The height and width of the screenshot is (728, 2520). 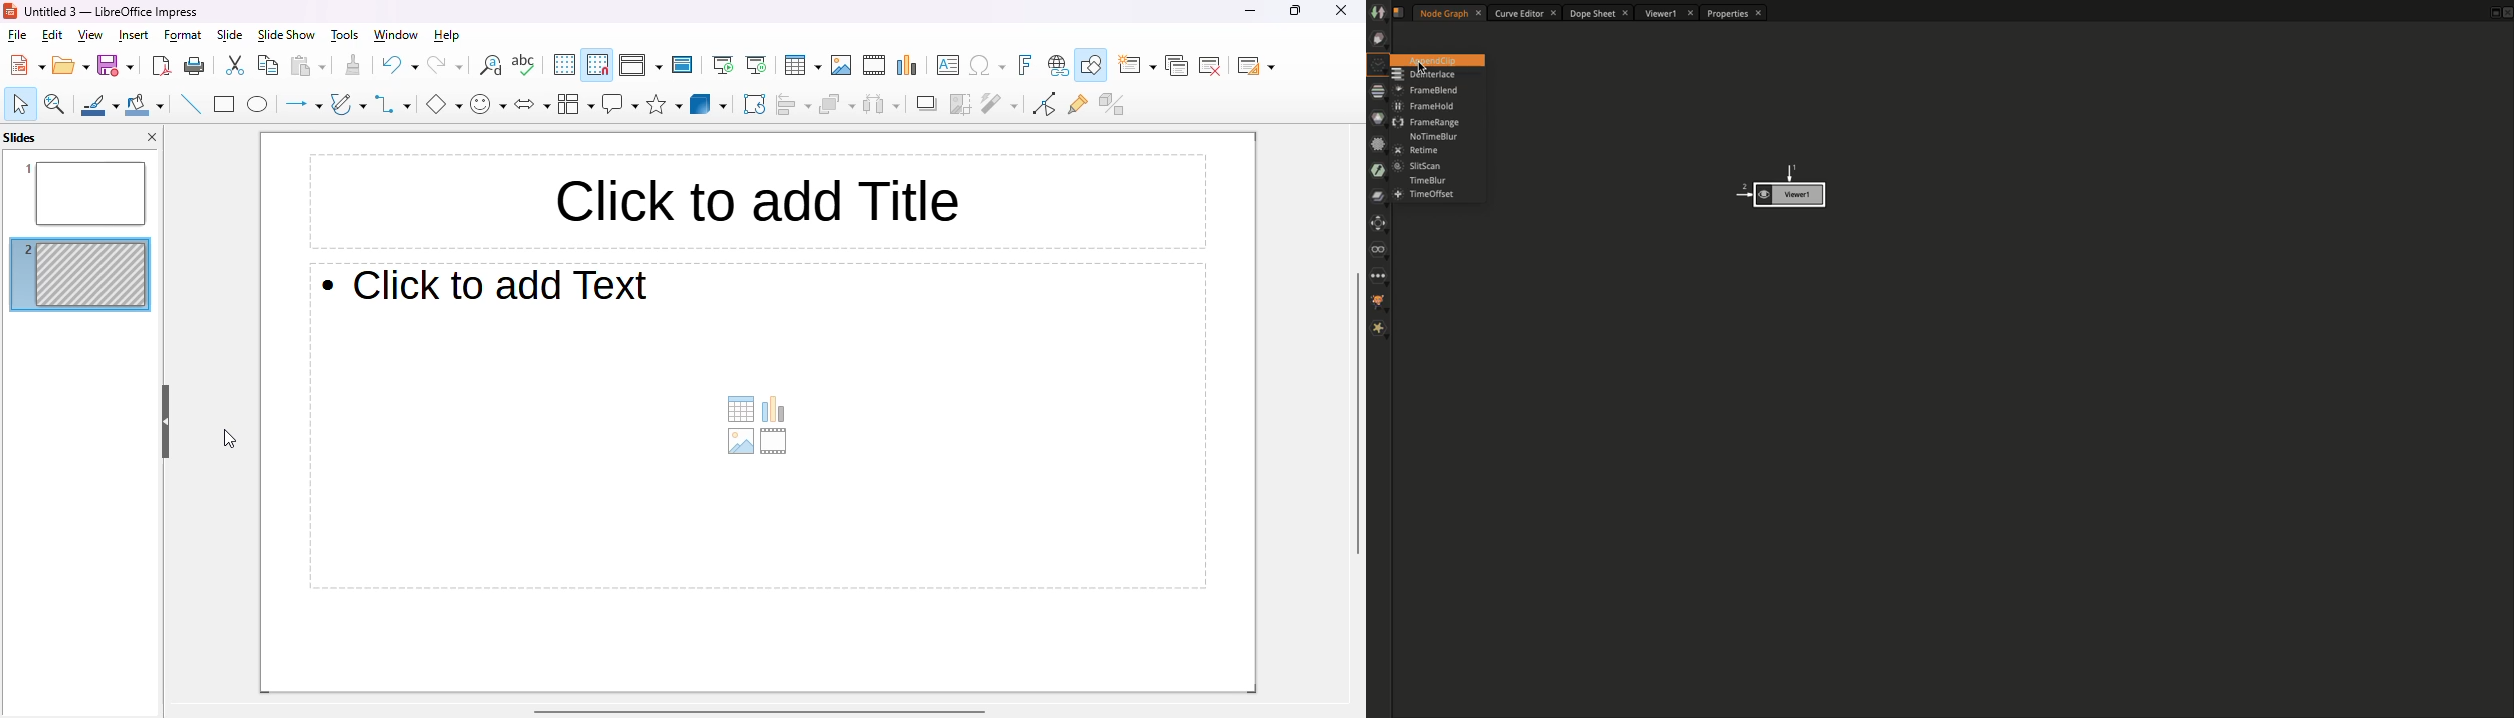 What do you see at coordinates (1058, 66) in the screenshot?
I see `insert hyperlink` at bounding box center [1058, 66].